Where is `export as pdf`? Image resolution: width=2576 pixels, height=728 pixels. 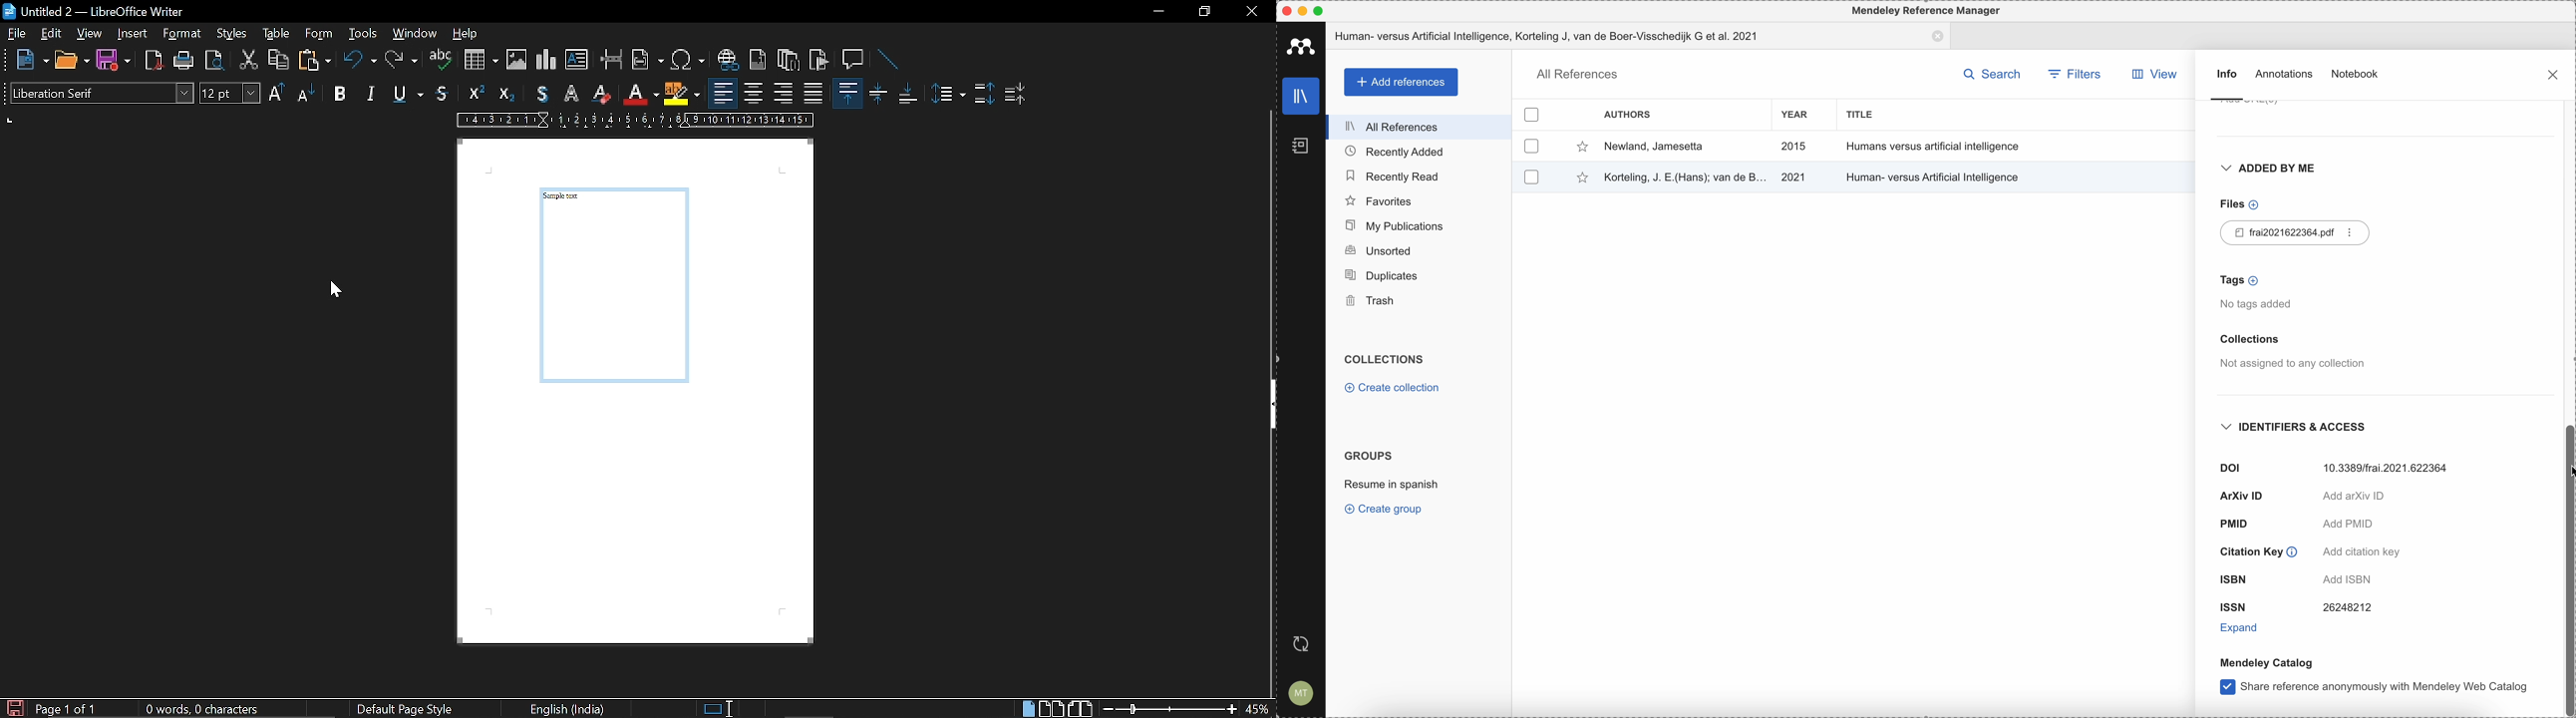 export as pdf is located at coordinates (153, 60).